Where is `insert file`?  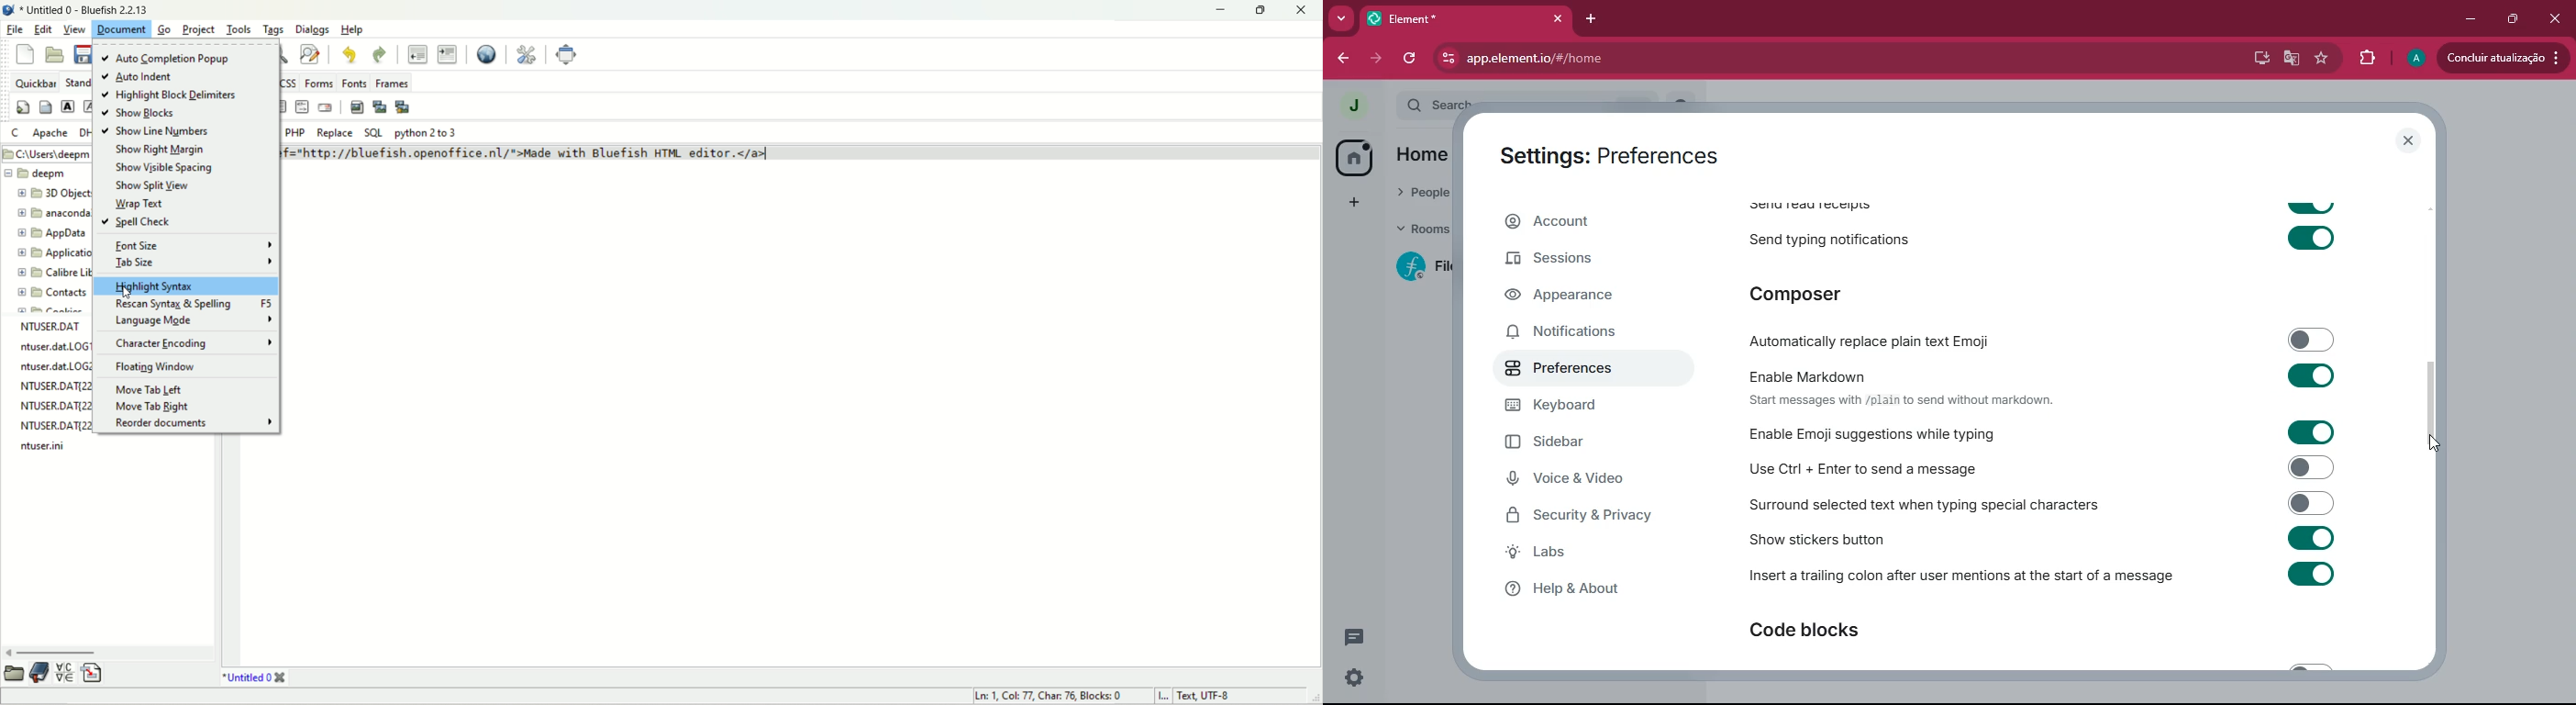 insert file is located at coordinates (97, 671).